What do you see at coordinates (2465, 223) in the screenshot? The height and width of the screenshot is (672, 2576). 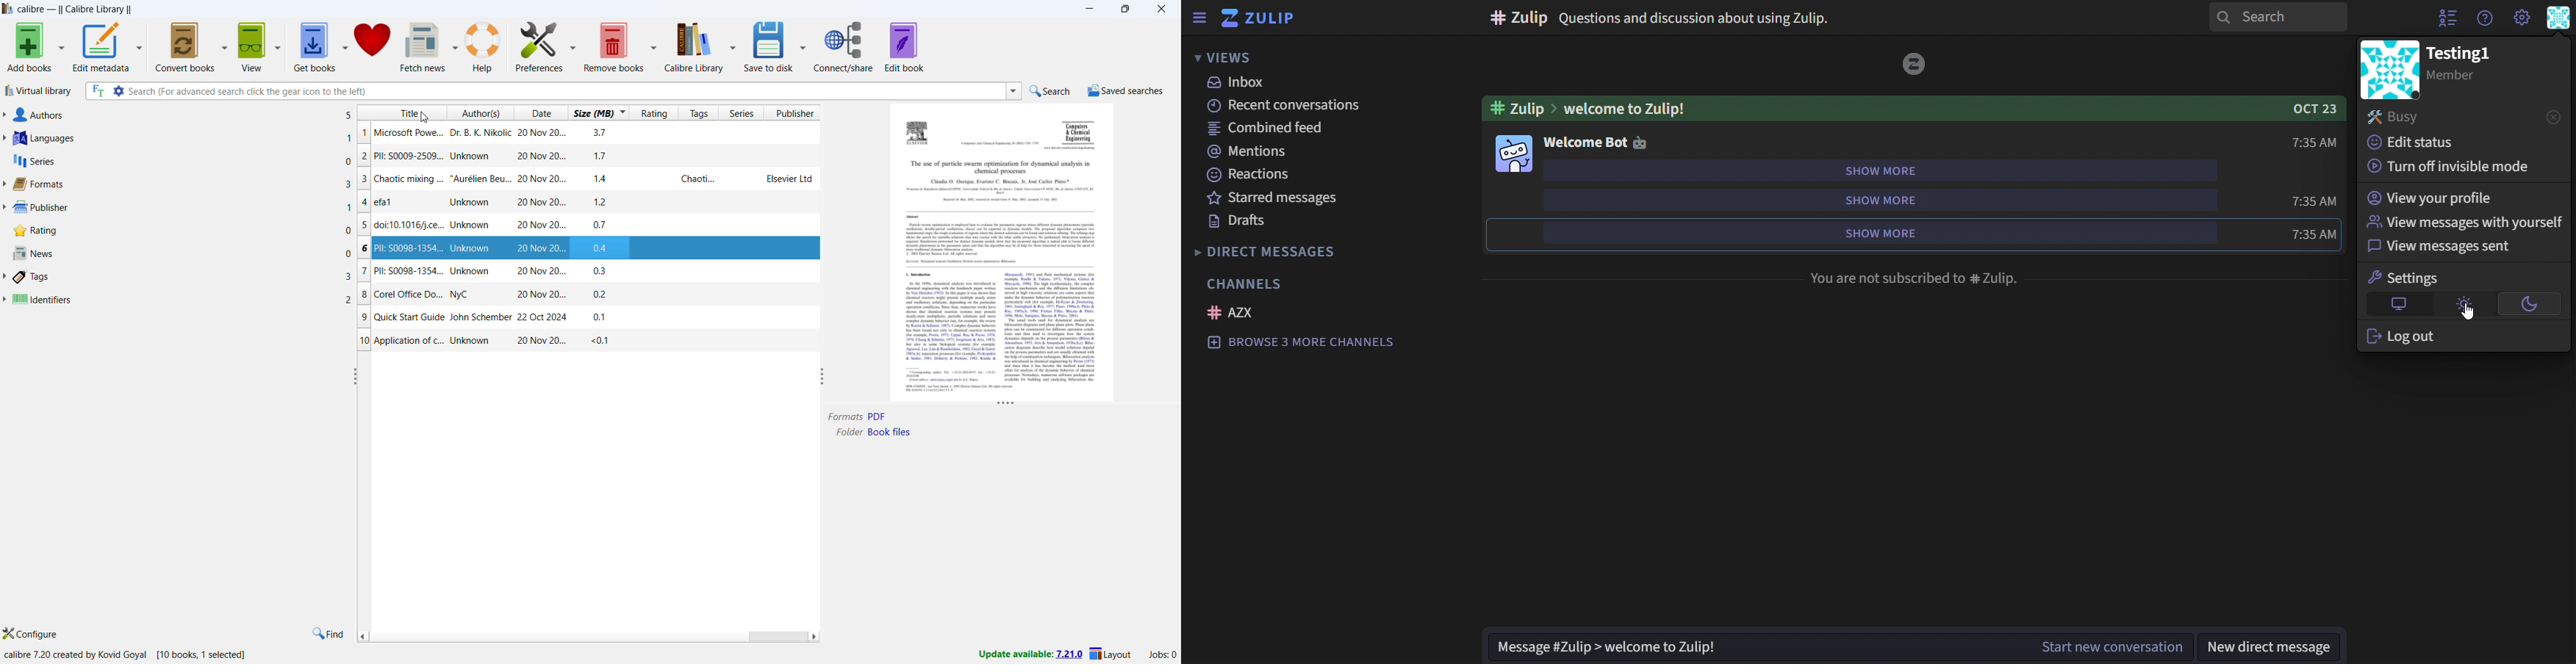 I see `view messages with yourself` at bounding box center [2465, 223].